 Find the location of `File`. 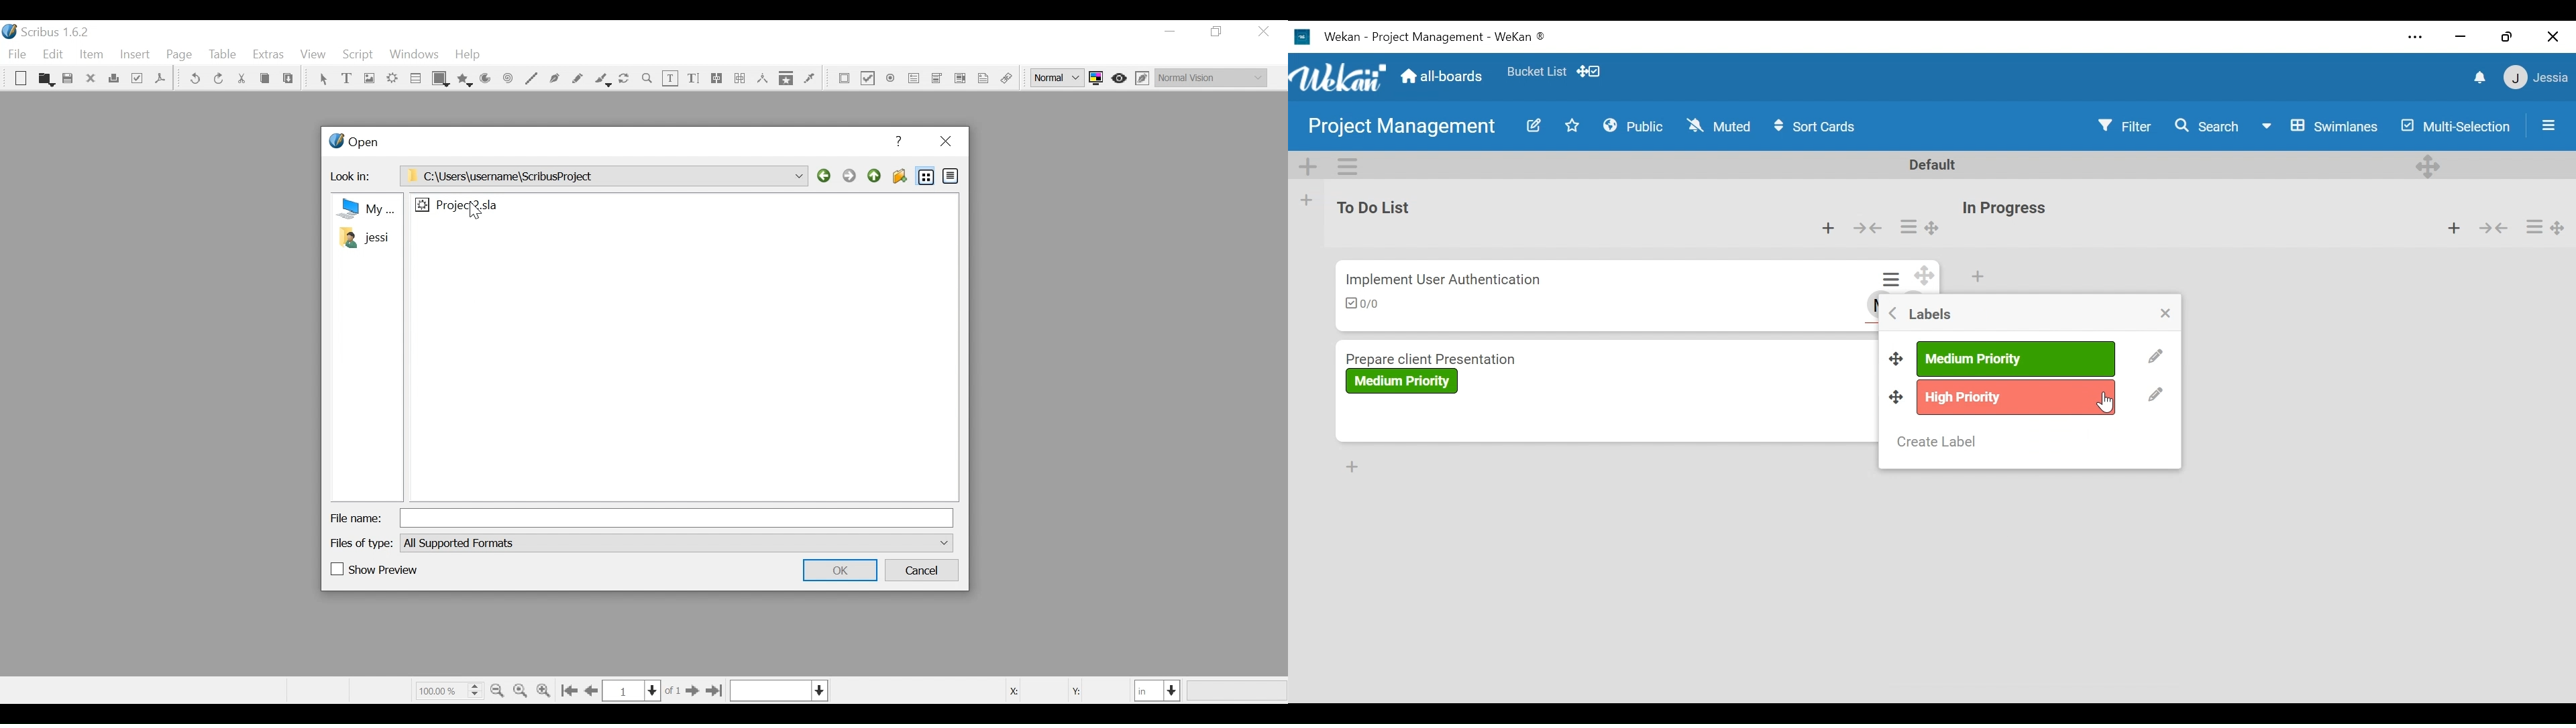

File is located at coordinates (19, 54).